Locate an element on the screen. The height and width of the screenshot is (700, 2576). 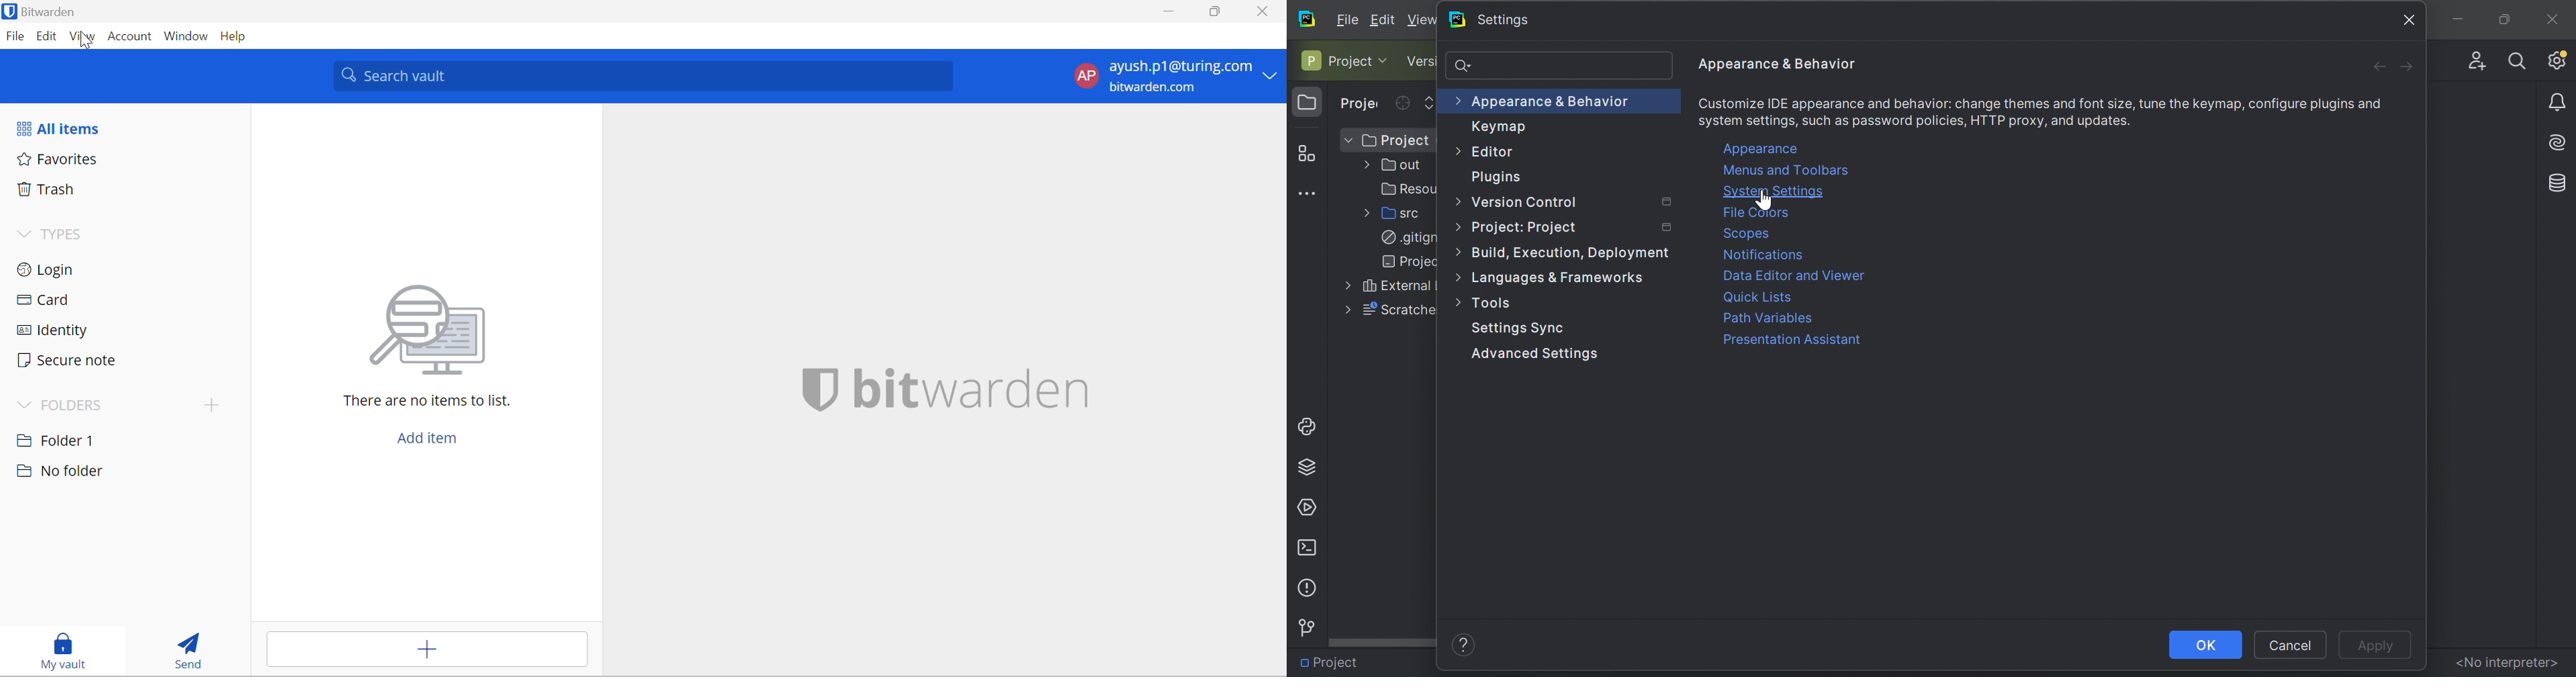
Project: Project is located at coordinates (1527, 227).